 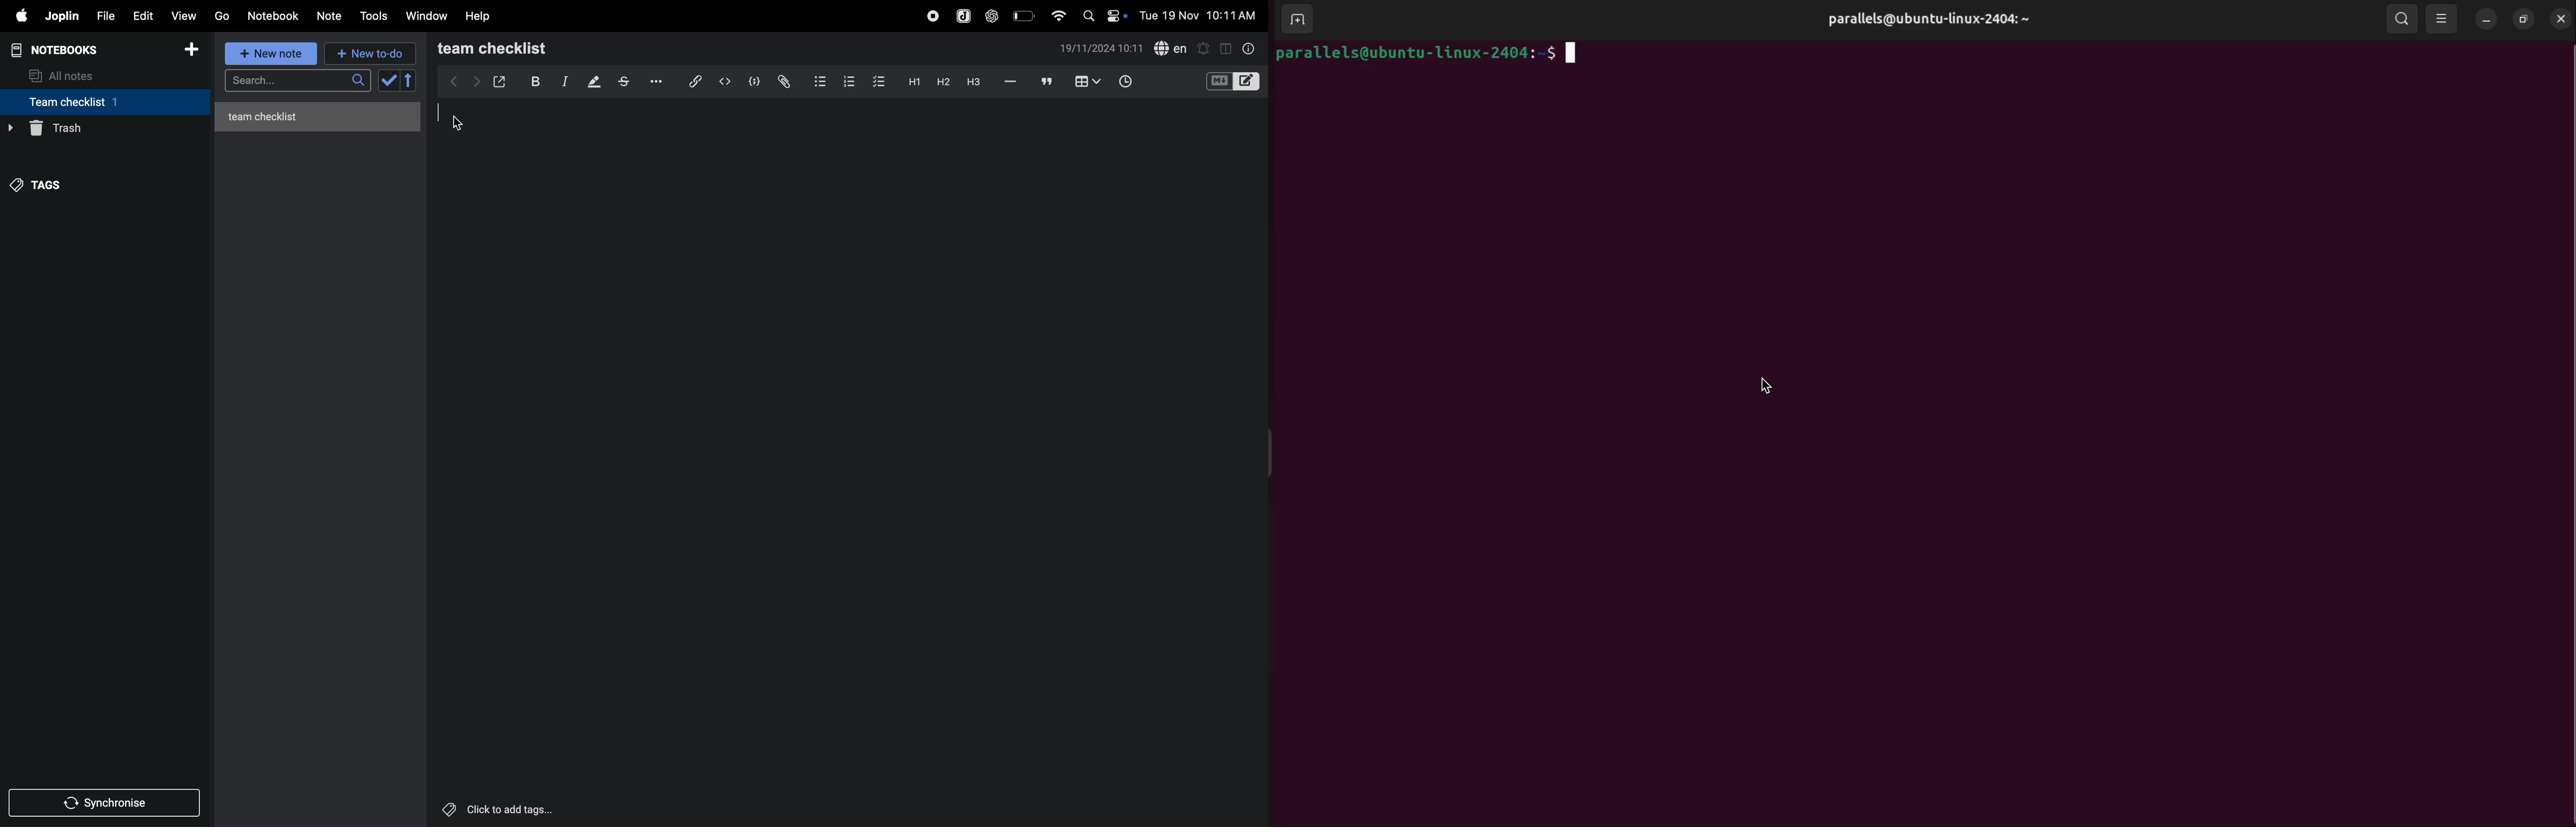 What do you see at coordinates (1203, 47) in the screenshot?
I see `` at bounding box center [1203, 47].